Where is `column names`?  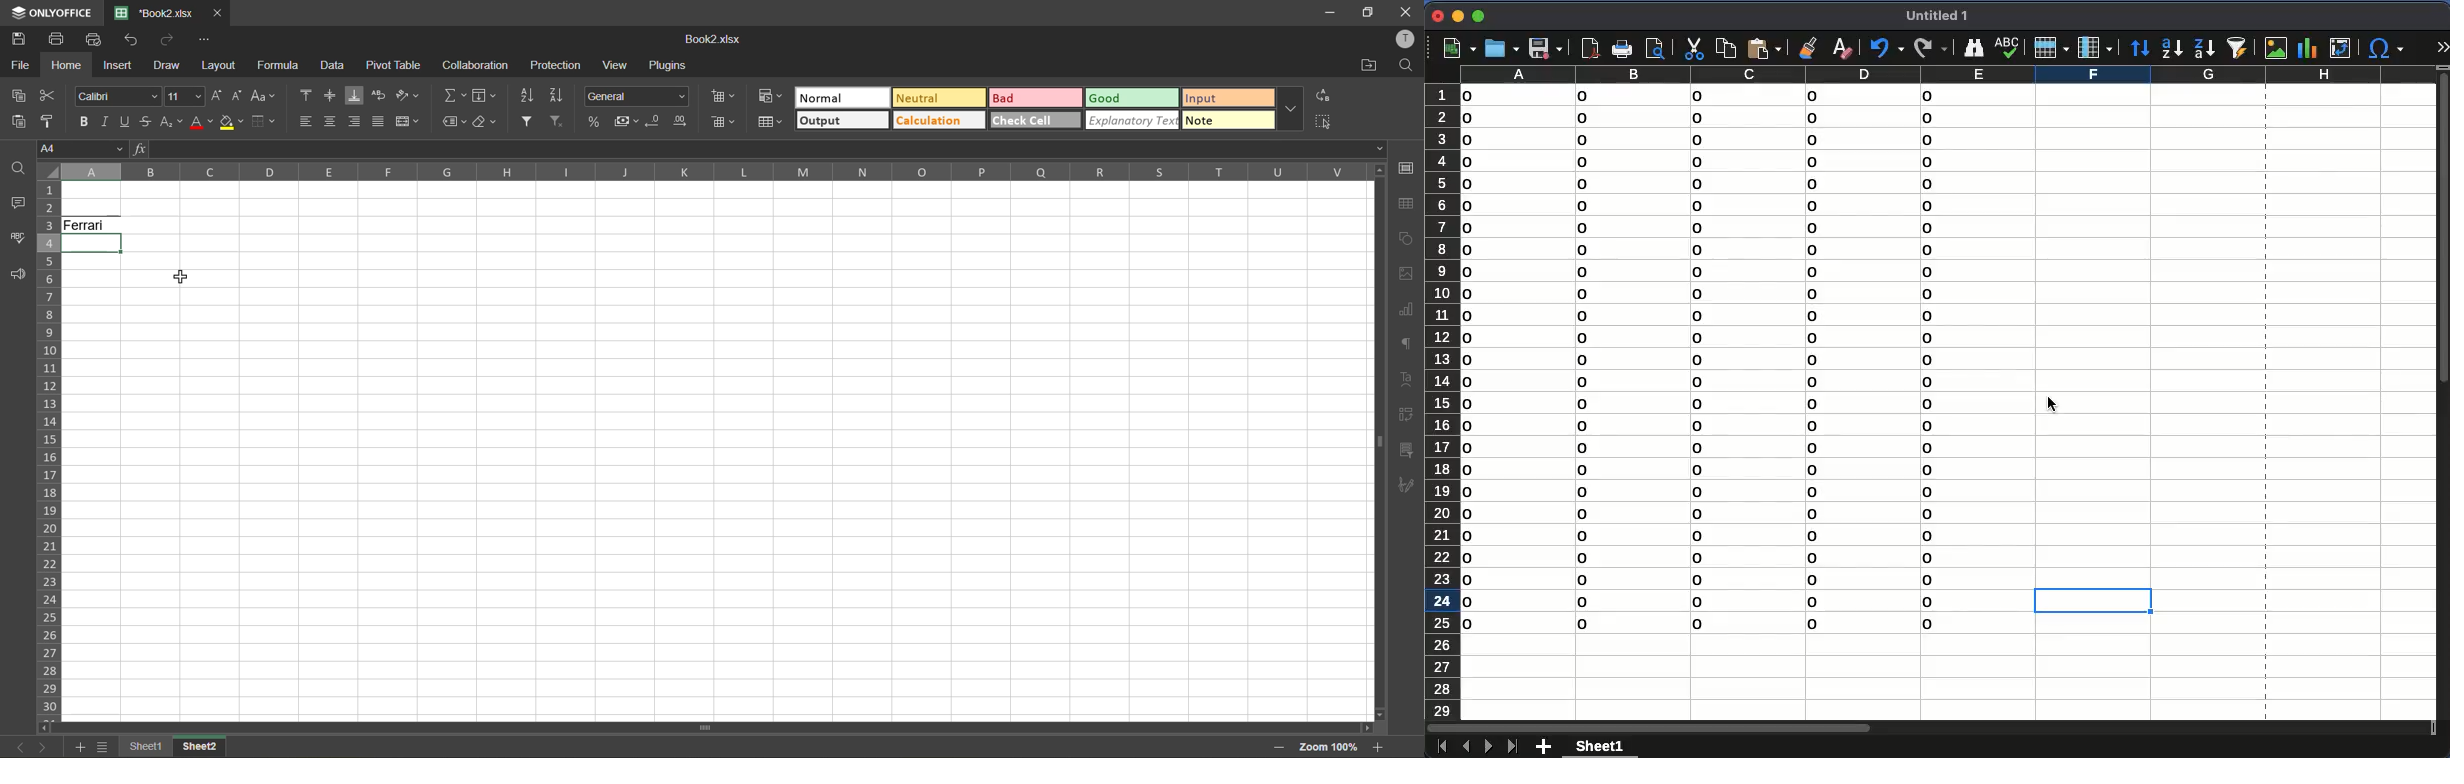 column names is located at coordinates (710, 171).